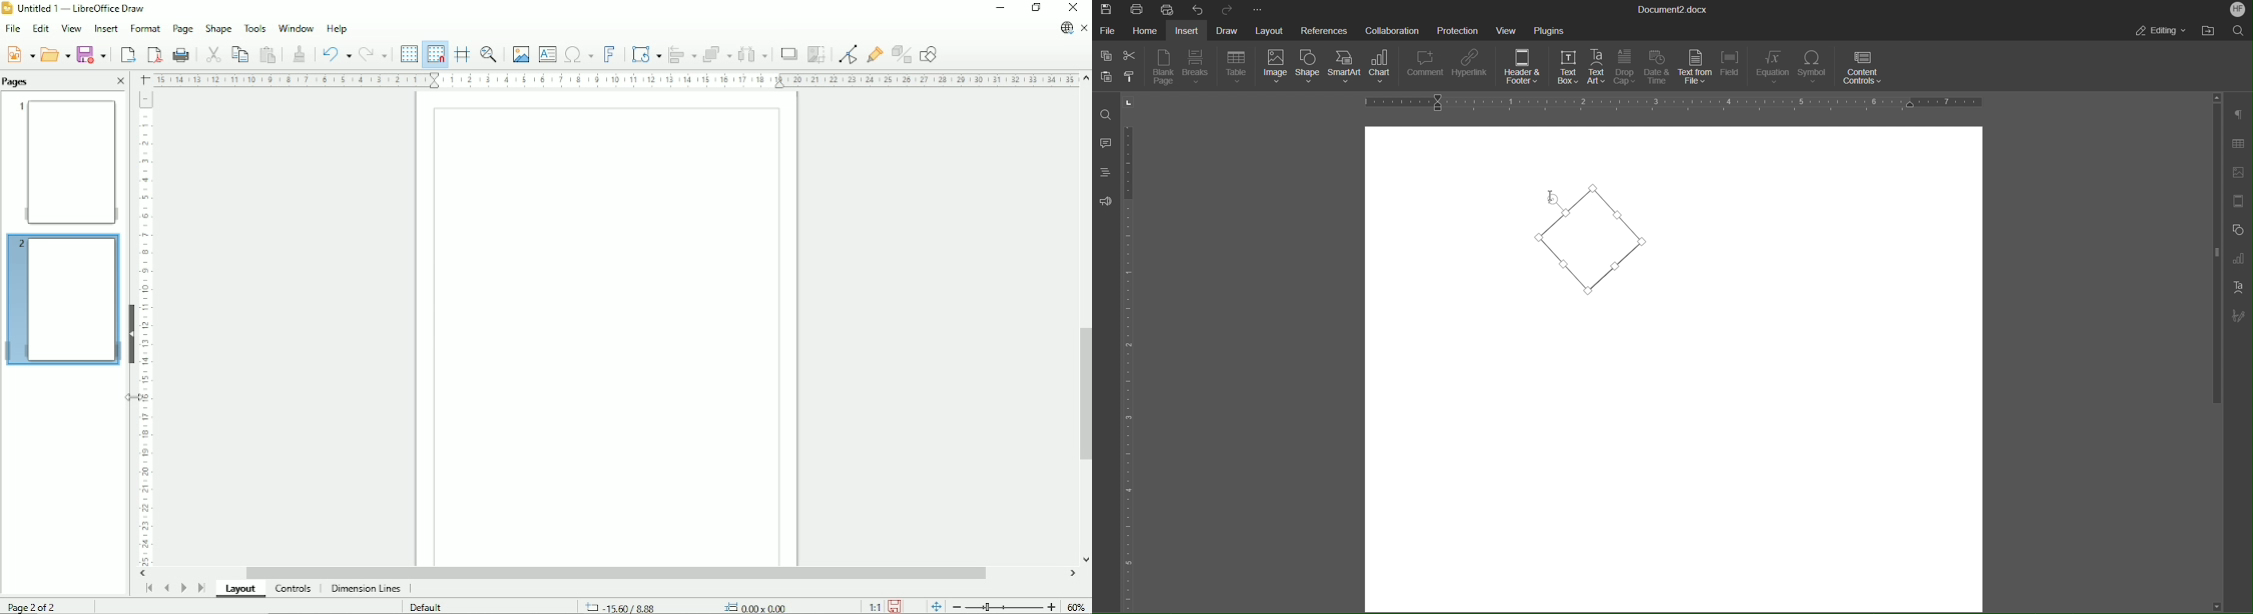 Image resolution: width=2268 pixels, height=616 pixels. Describe the element at coordinates (935, 605) in the screenshot. I see `Fit page to current window` at that location.